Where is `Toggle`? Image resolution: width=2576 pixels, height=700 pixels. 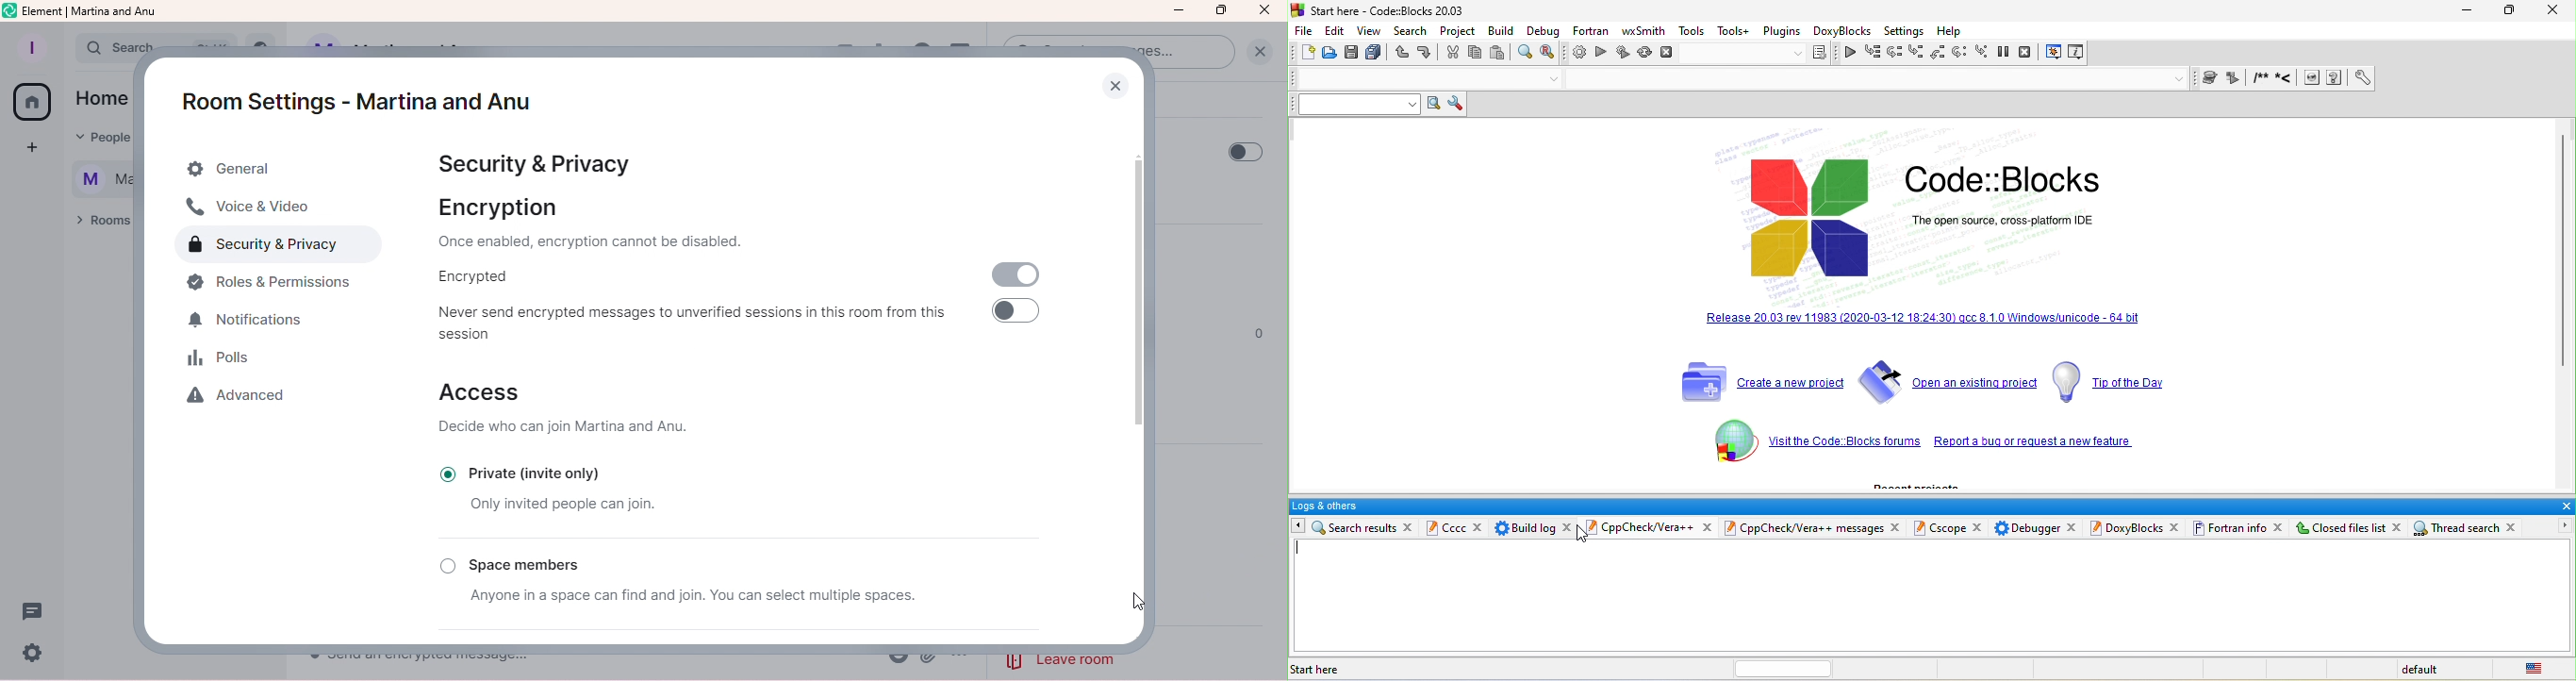 Toggle is located at coordinates (1238, 152).